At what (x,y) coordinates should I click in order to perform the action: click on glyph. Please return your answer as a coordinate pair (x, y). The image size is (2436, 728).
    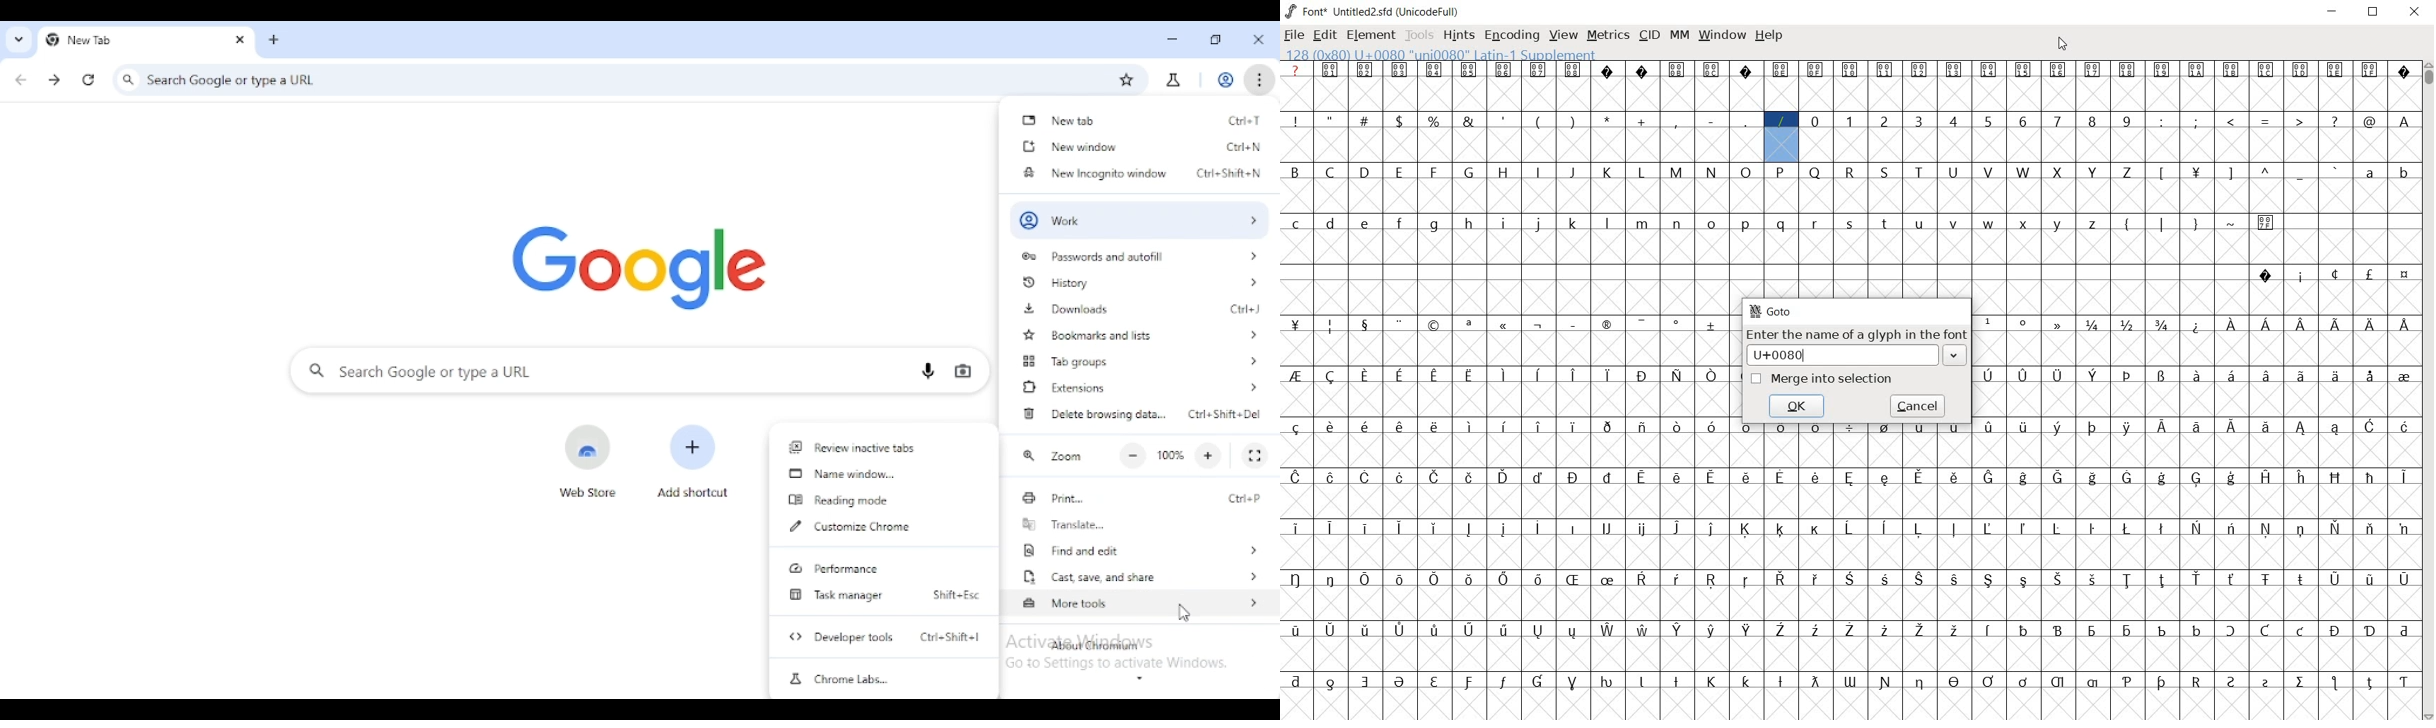
    Looking at the image, I should click on (2335, 631).